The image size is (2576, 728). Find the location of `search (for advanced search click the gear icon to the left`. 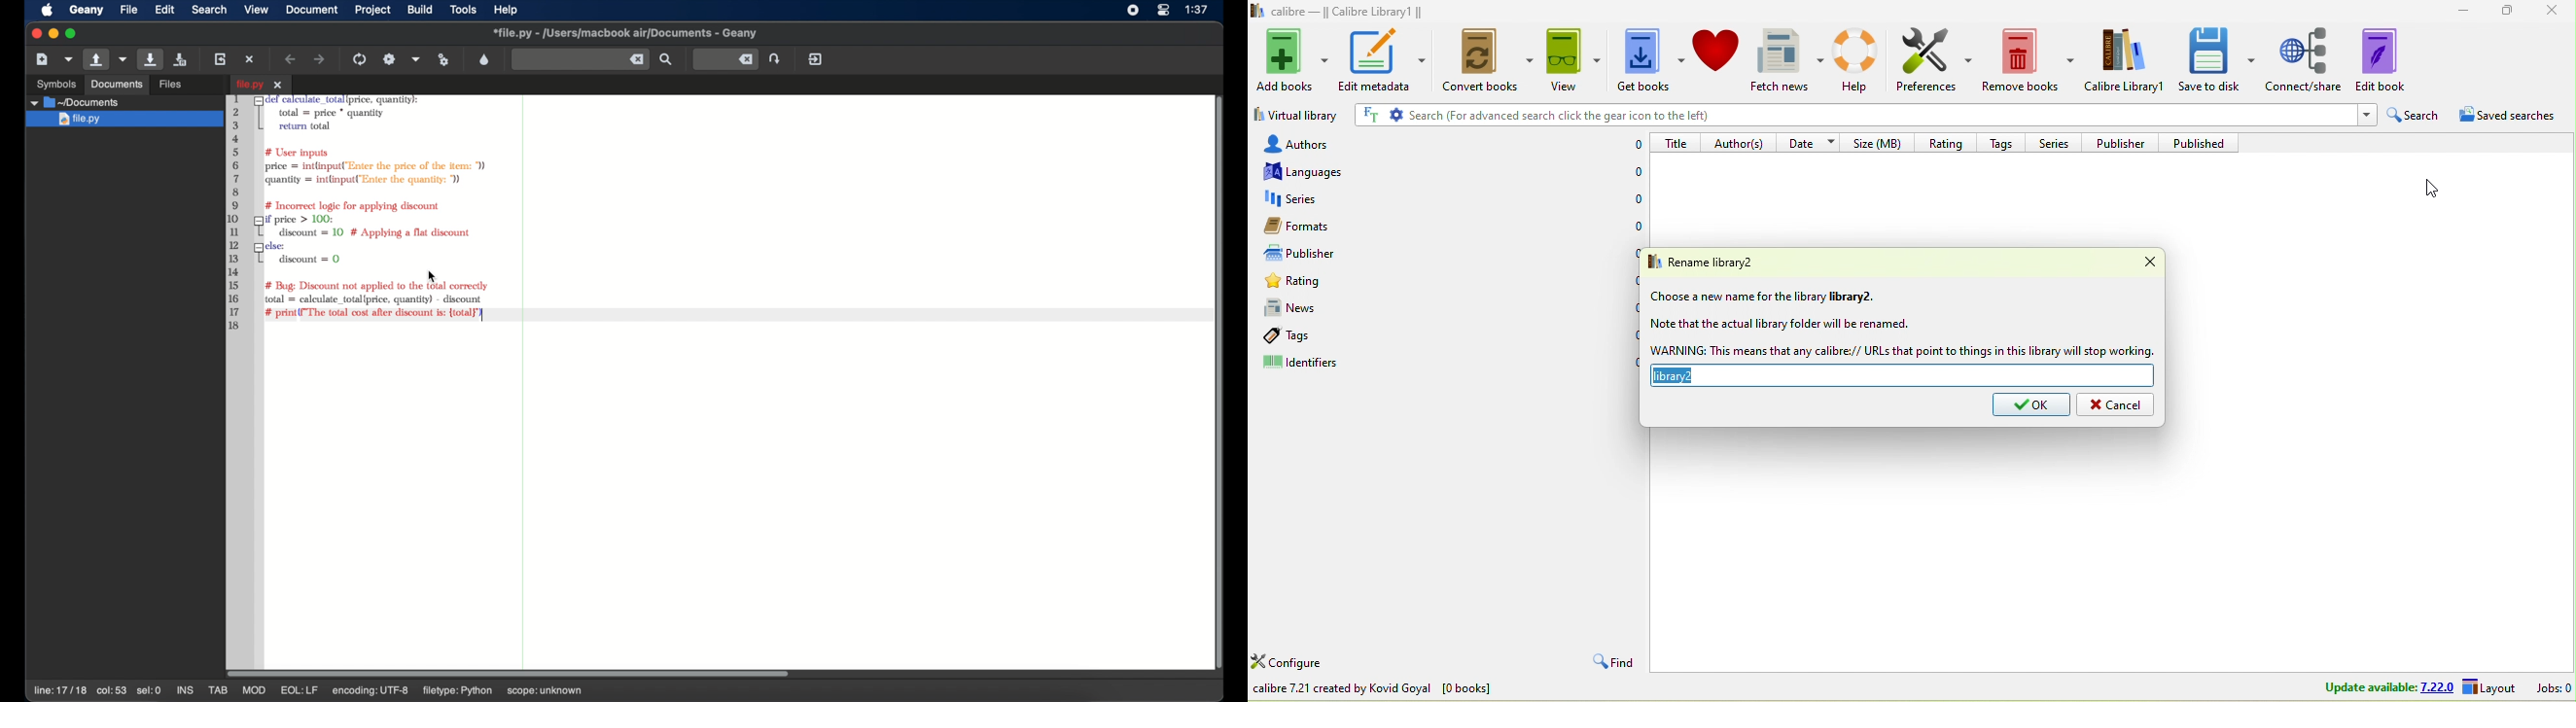

search (for advanced search click the gear icon to the left is located at coordinates (1861, 117).